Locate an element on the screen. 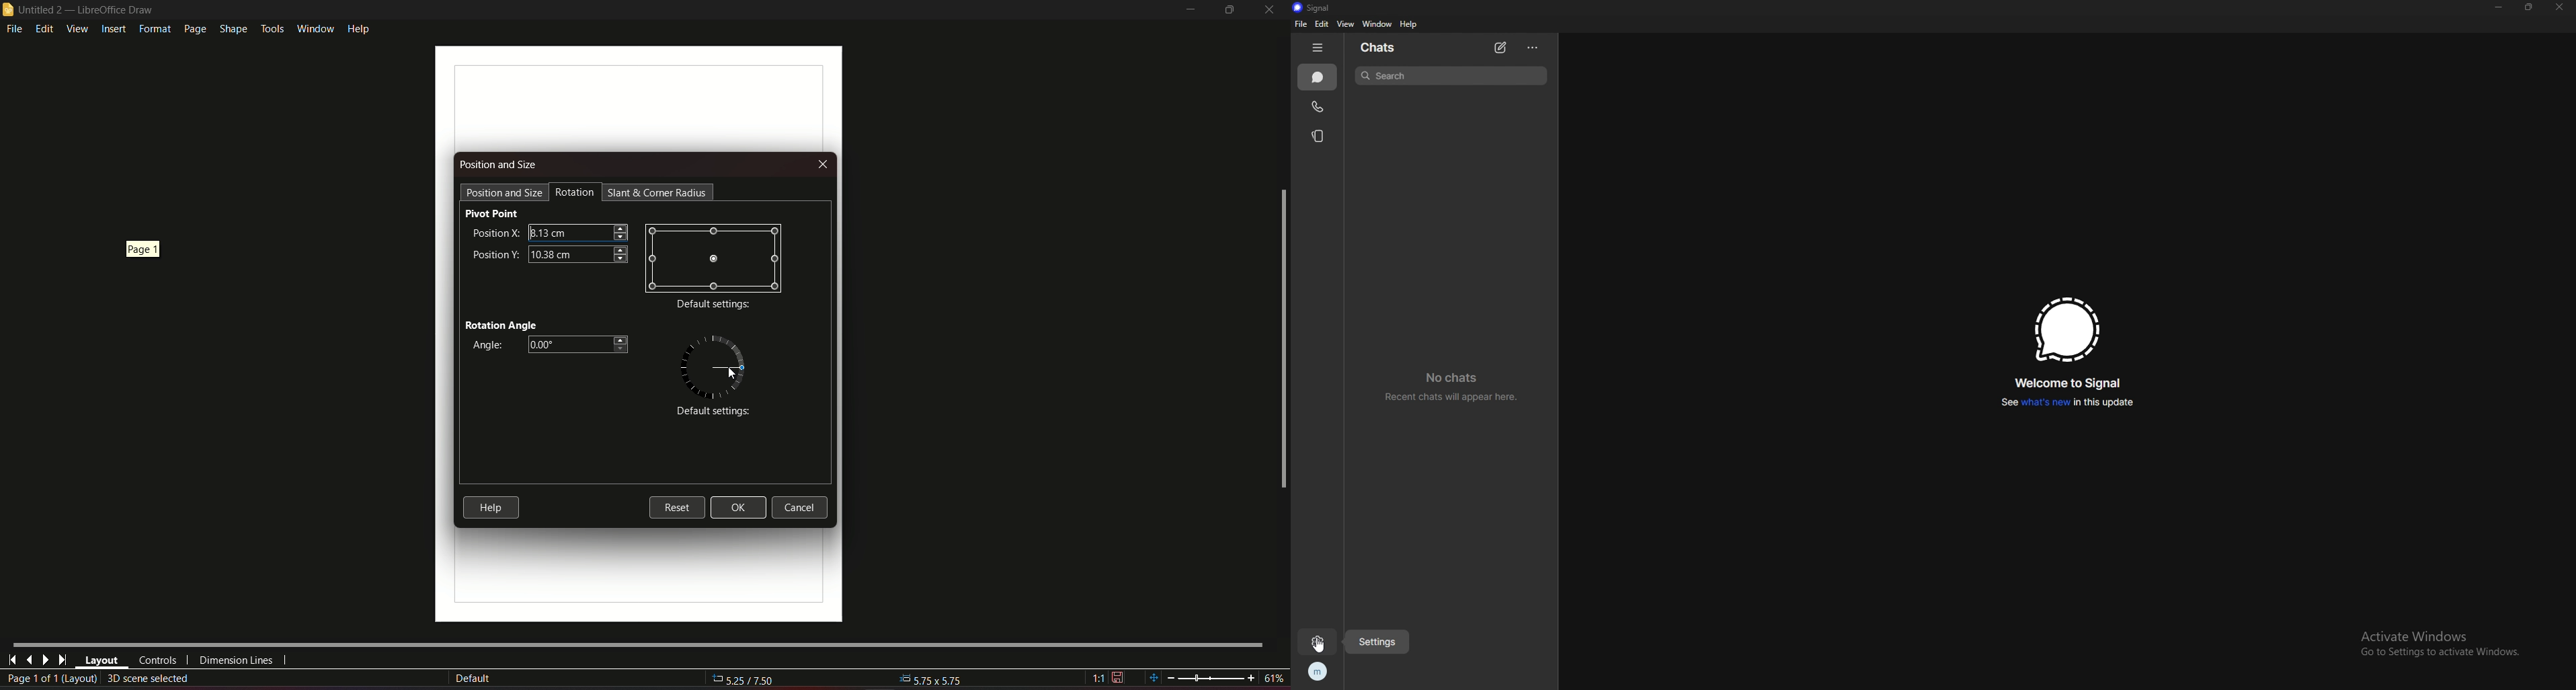  next page is located at coordinates (45, 660).